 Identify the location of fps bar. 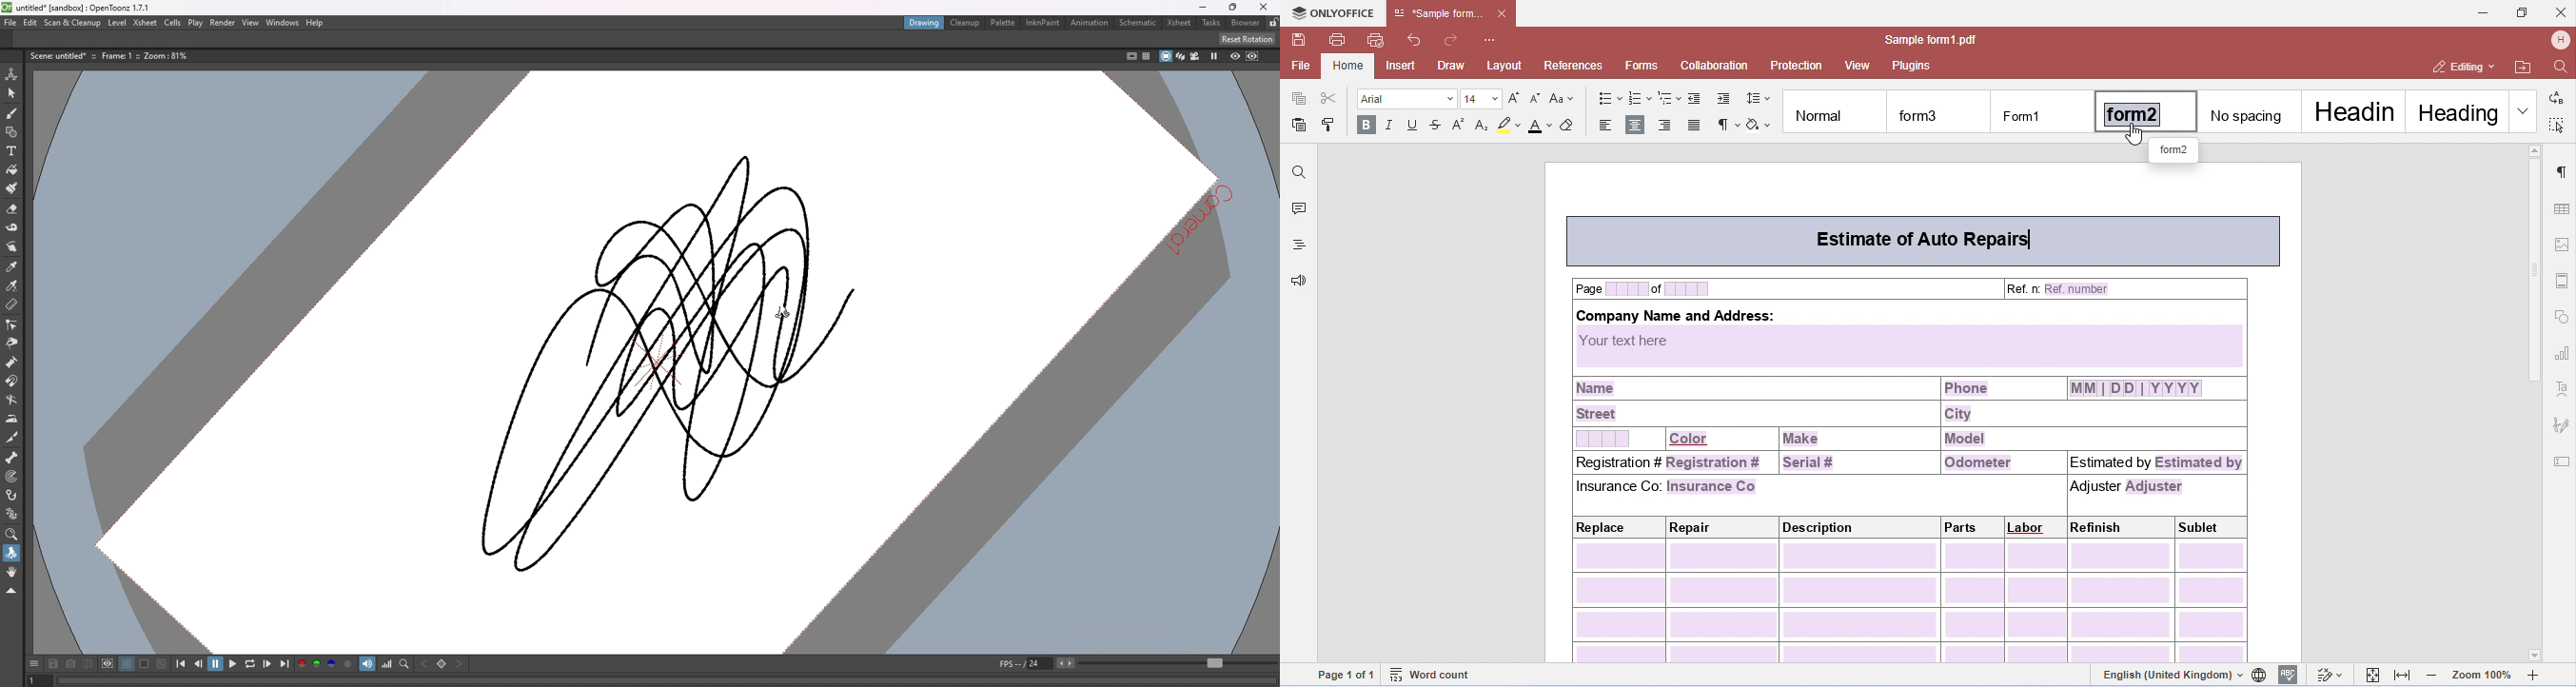
(1179, 664).